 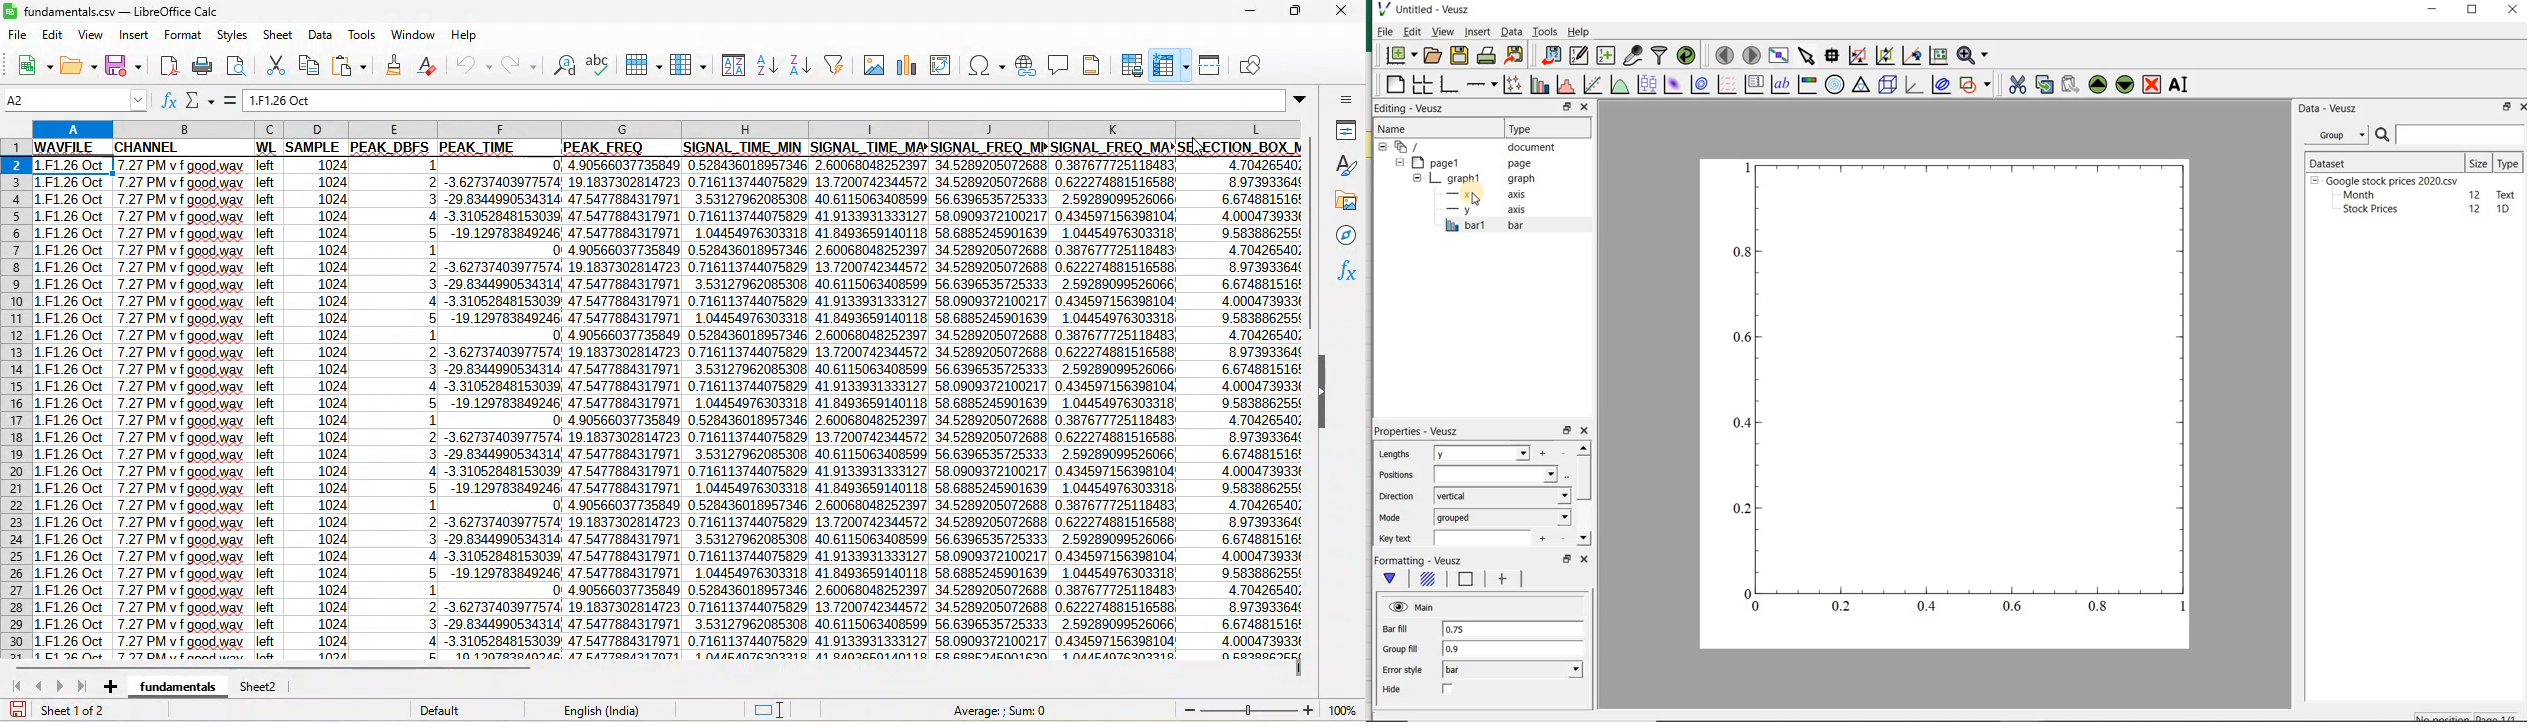 I want to click on print, so click(x=205, y=66).